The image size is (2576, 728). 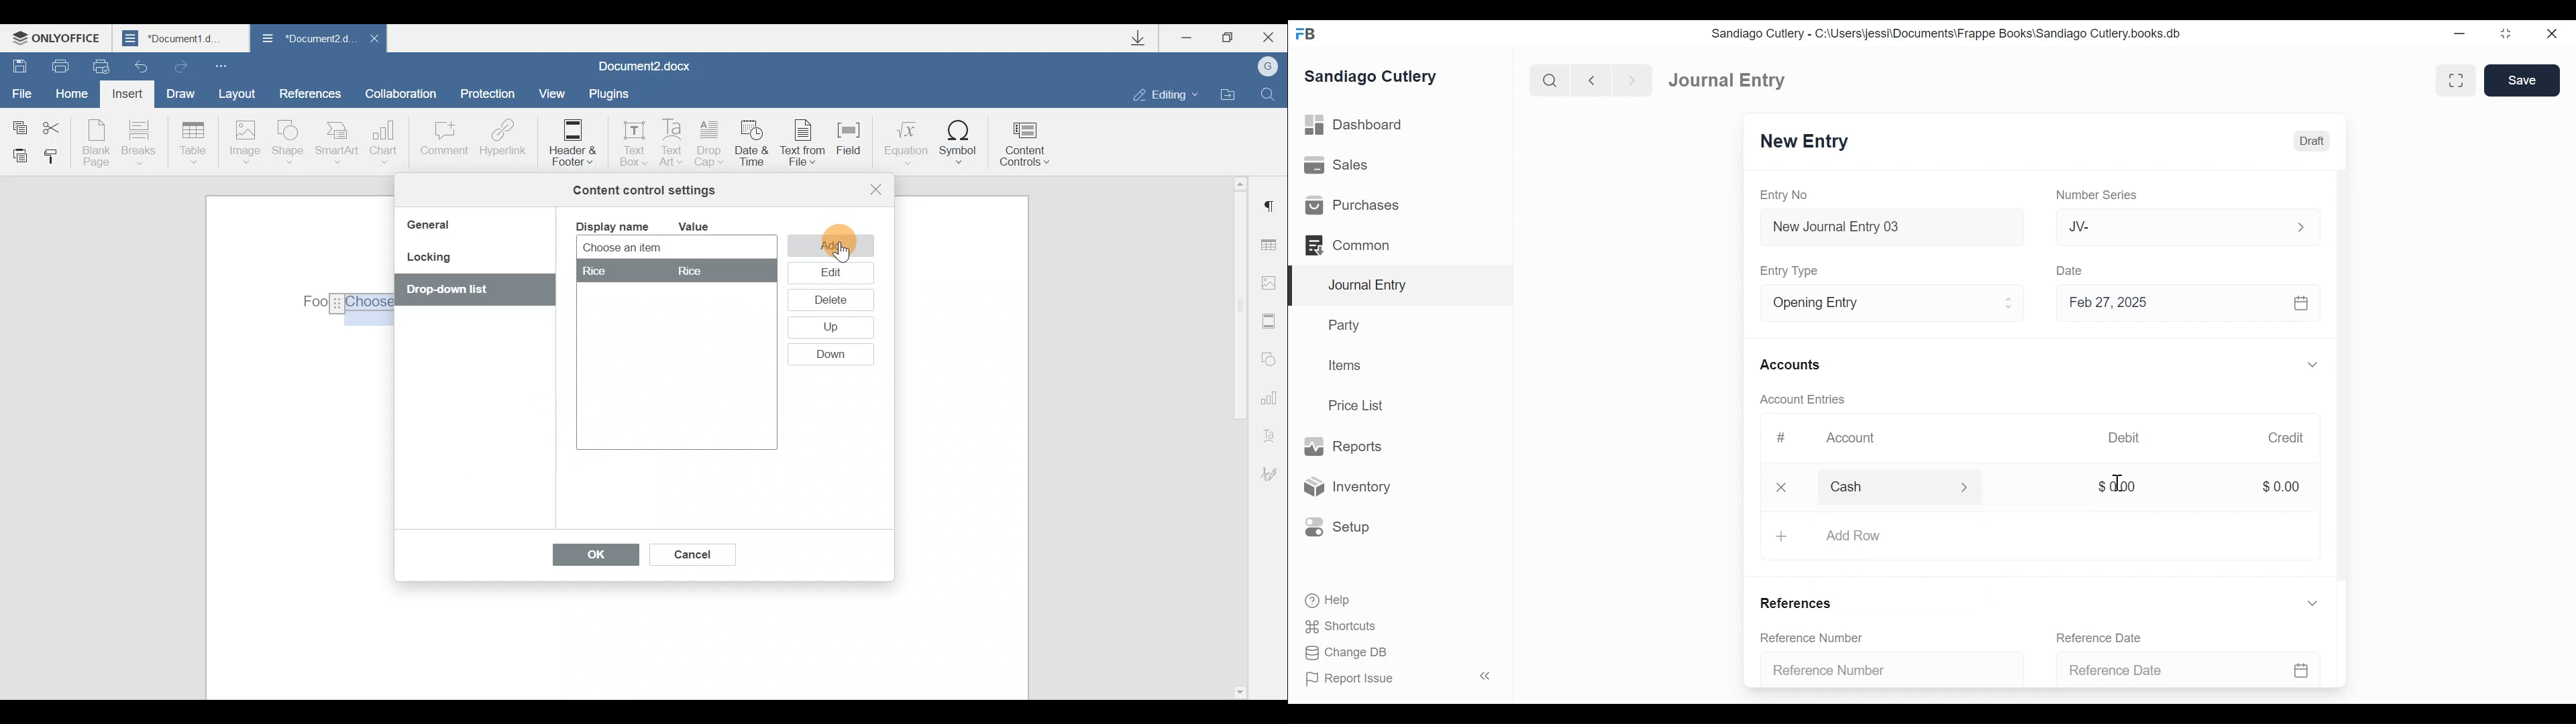 I want to click on Downloads, so click(x=1143, y=38).